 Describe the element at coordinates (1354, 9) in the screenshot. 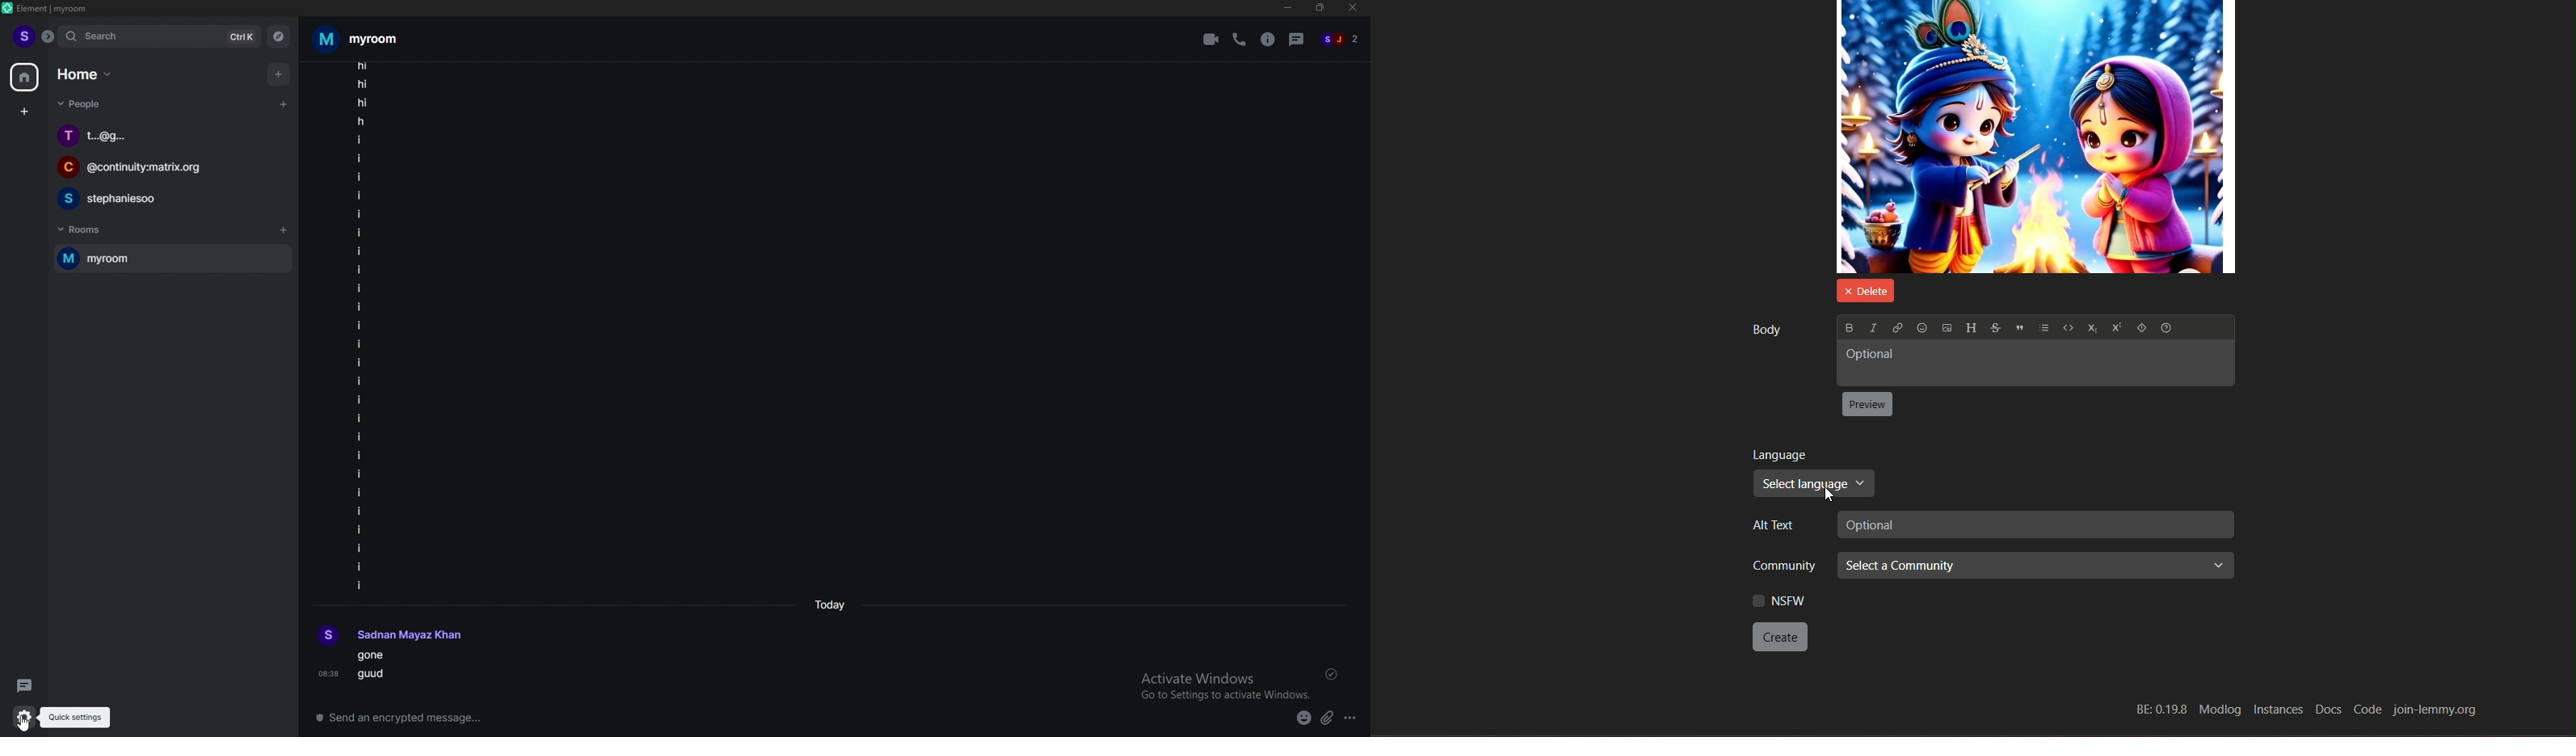

I see `close` at that location.